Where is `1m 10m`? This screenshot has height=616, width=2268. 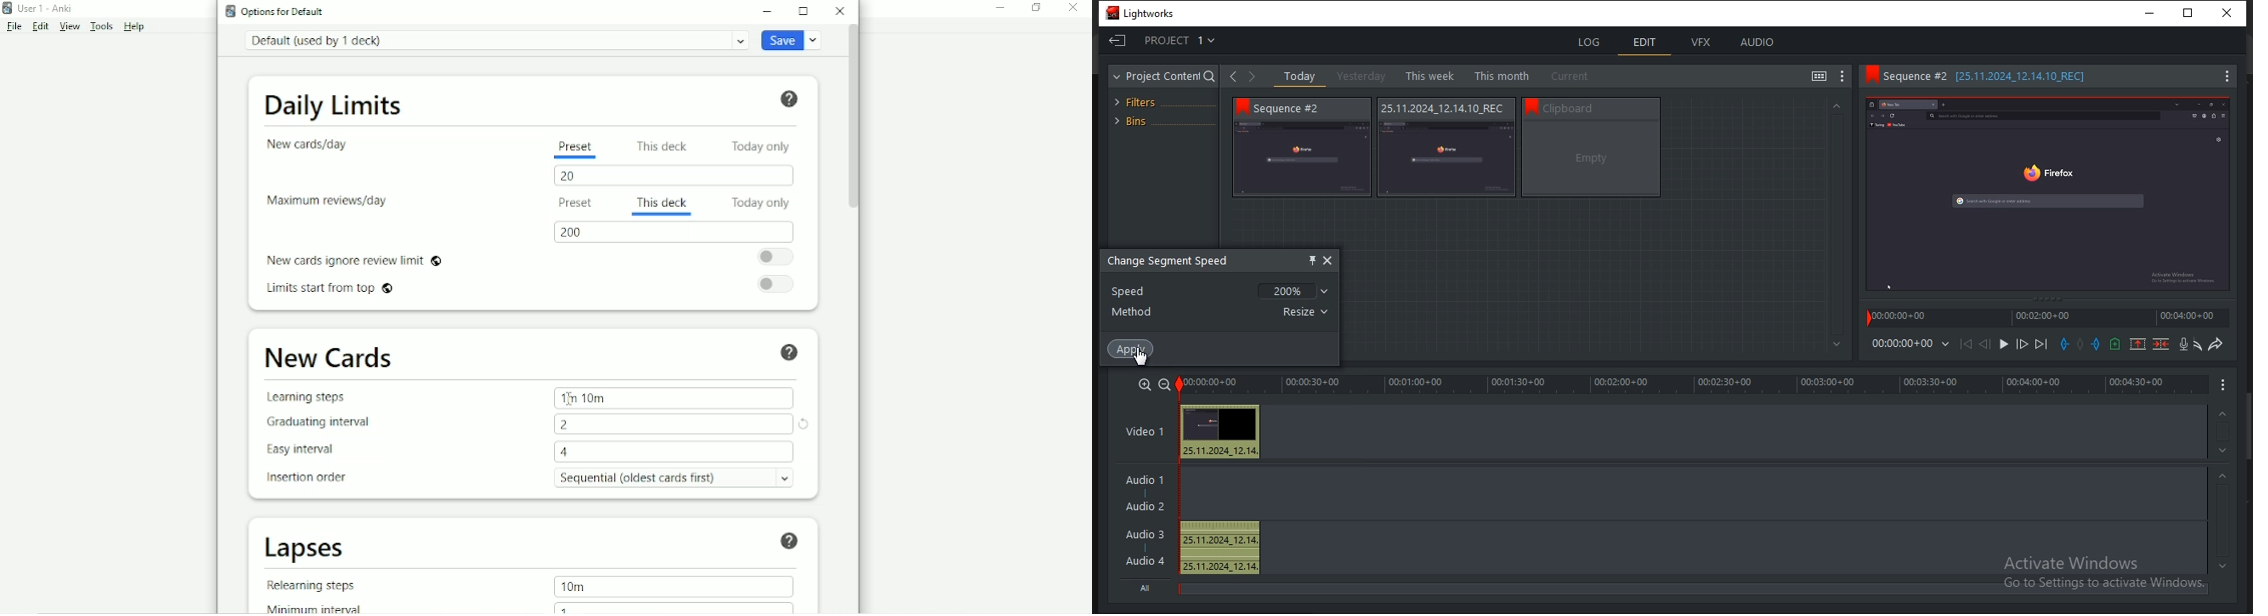 1m 10m is located at coordinates (584, 396).